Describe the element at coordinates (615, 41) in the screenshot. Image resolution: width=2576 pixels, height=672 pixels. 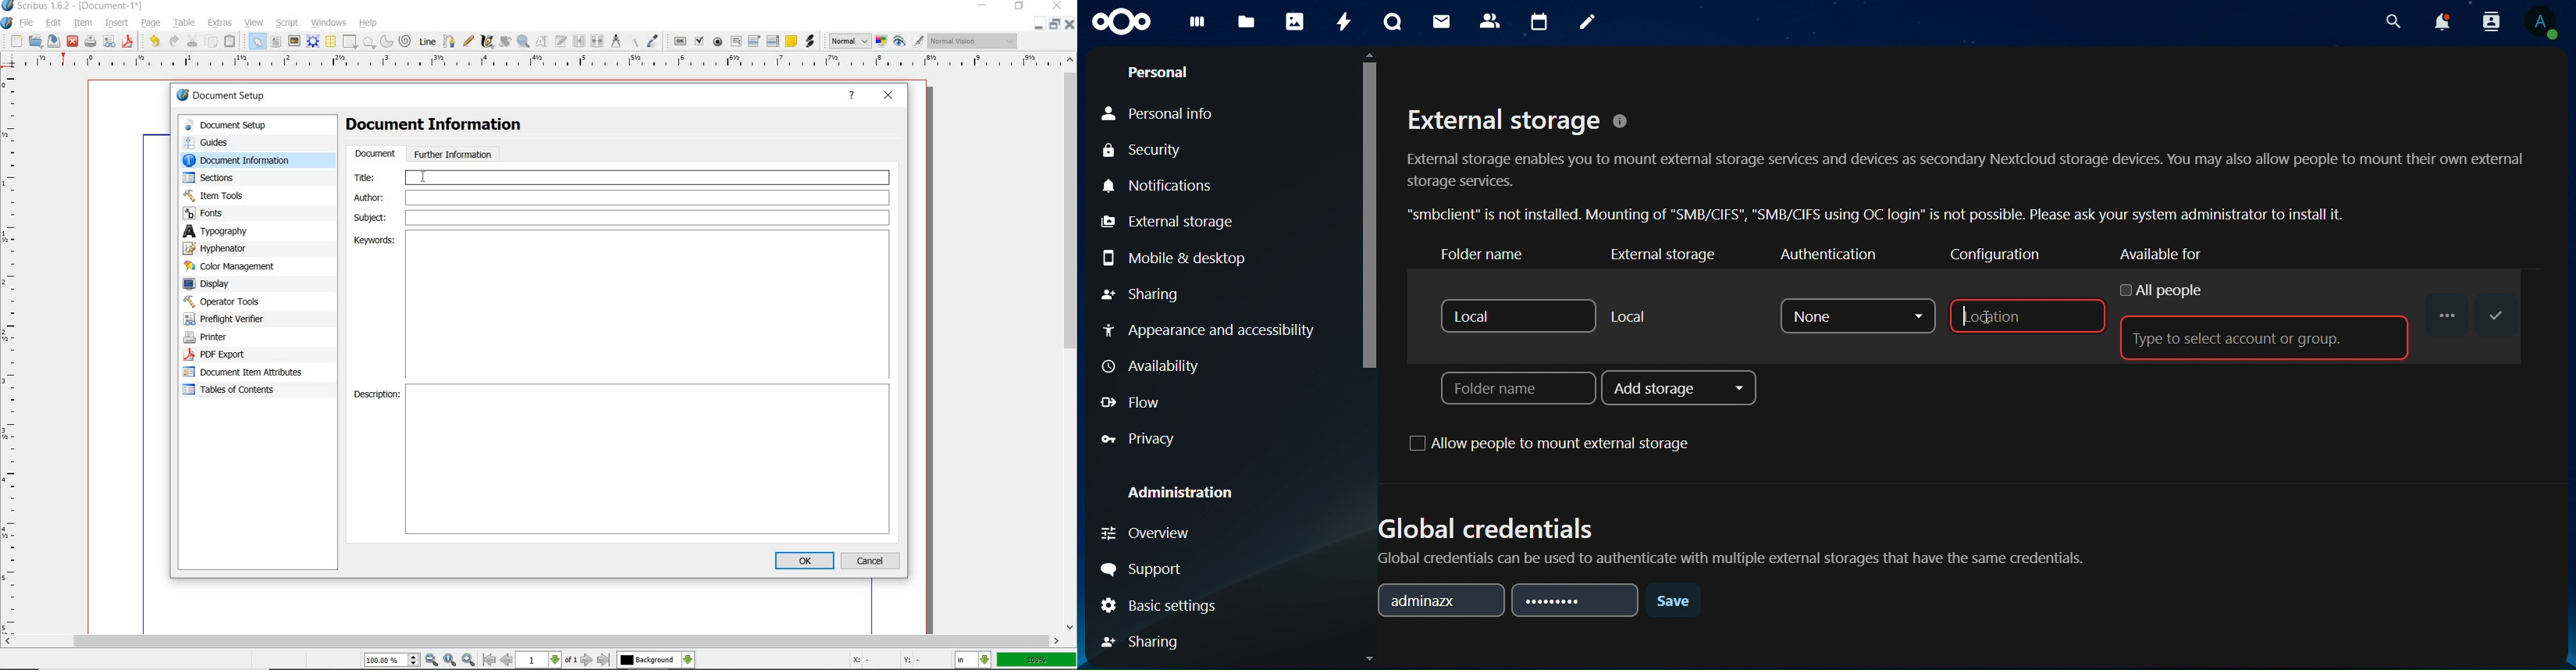
I see `measurements` at that location.